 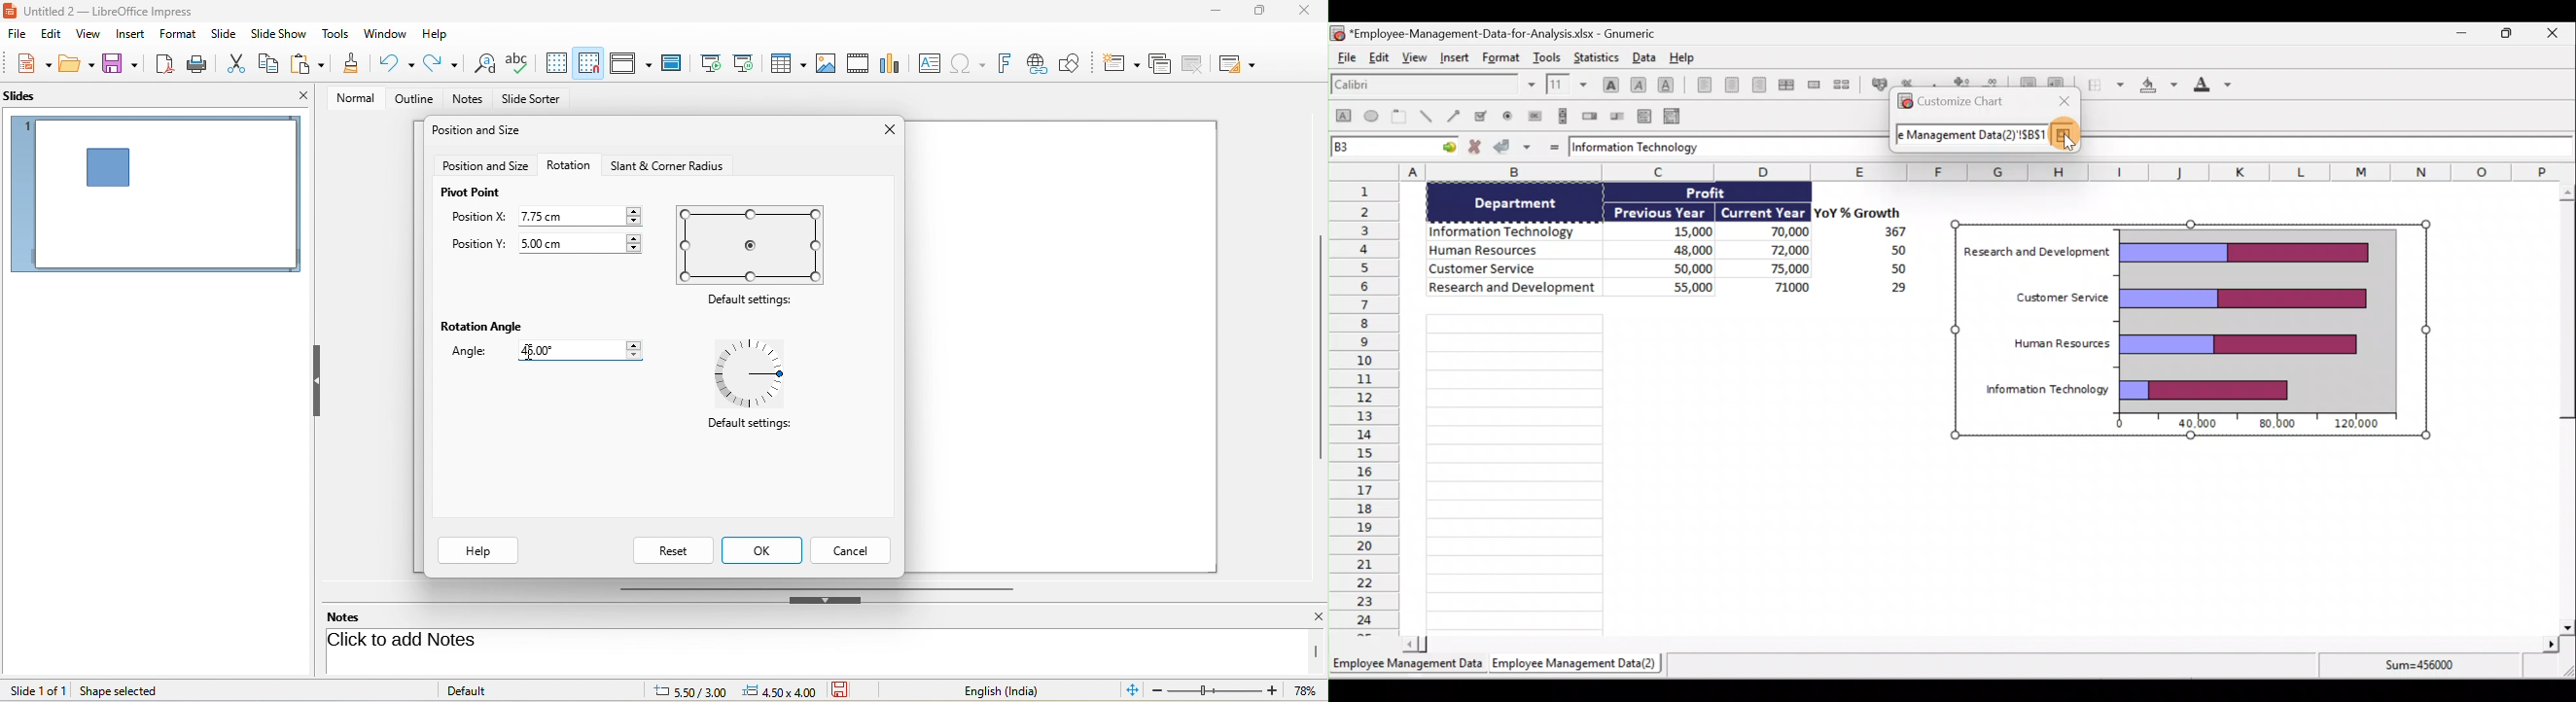 I want to click on undo, so click(x=399, y=63).